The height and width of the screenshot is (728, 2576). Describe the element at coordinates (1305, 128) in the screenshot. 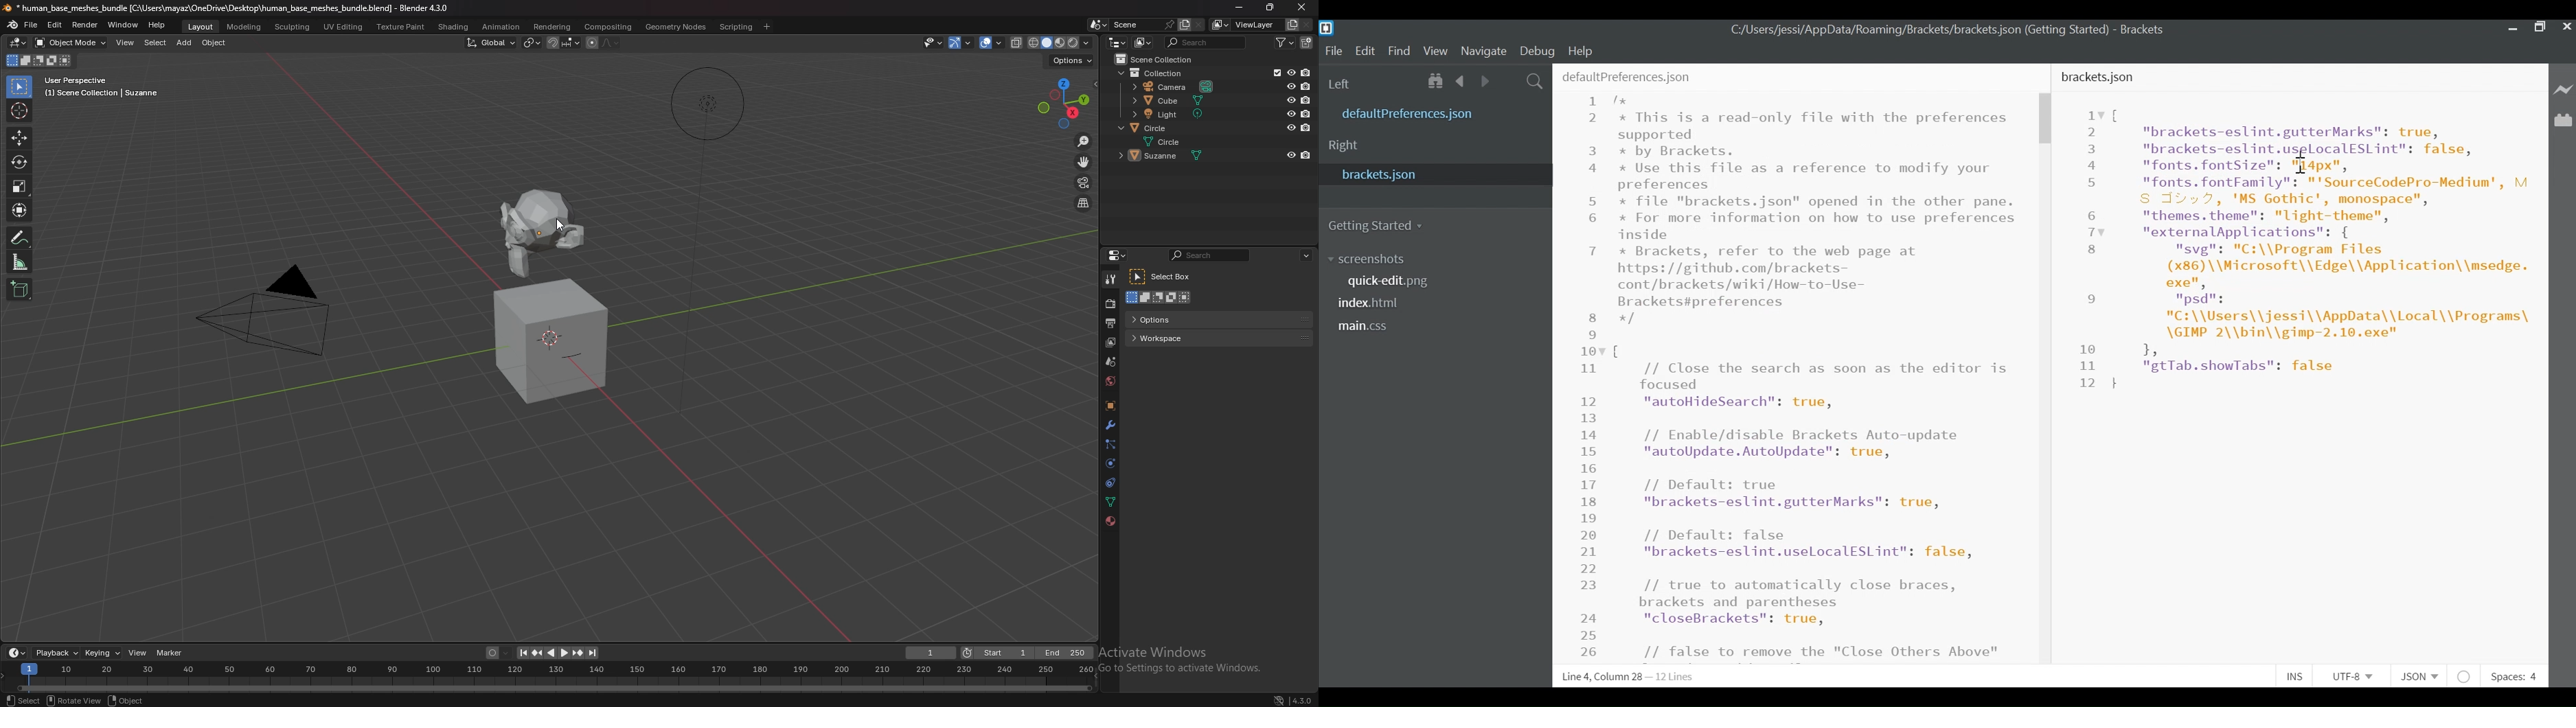

I see `disable in renders` at that location.